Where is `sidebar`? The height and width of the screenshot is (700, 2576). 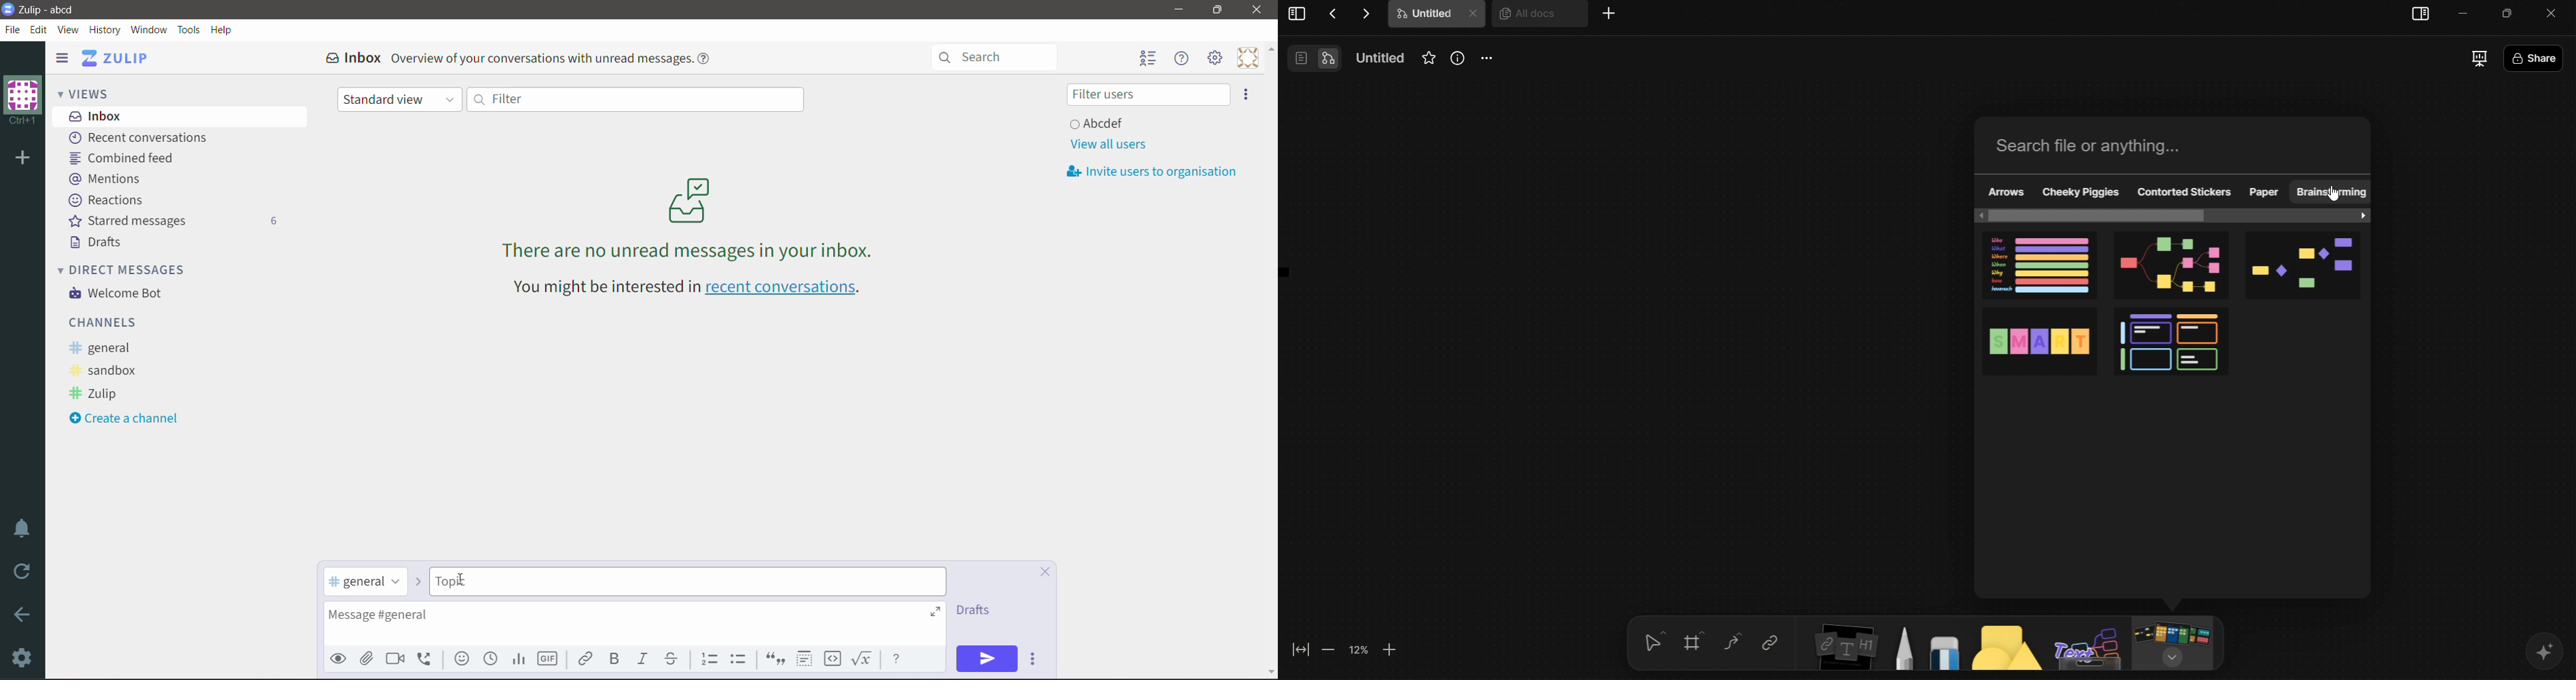 sidebar is located at coordinates (2423, 15).